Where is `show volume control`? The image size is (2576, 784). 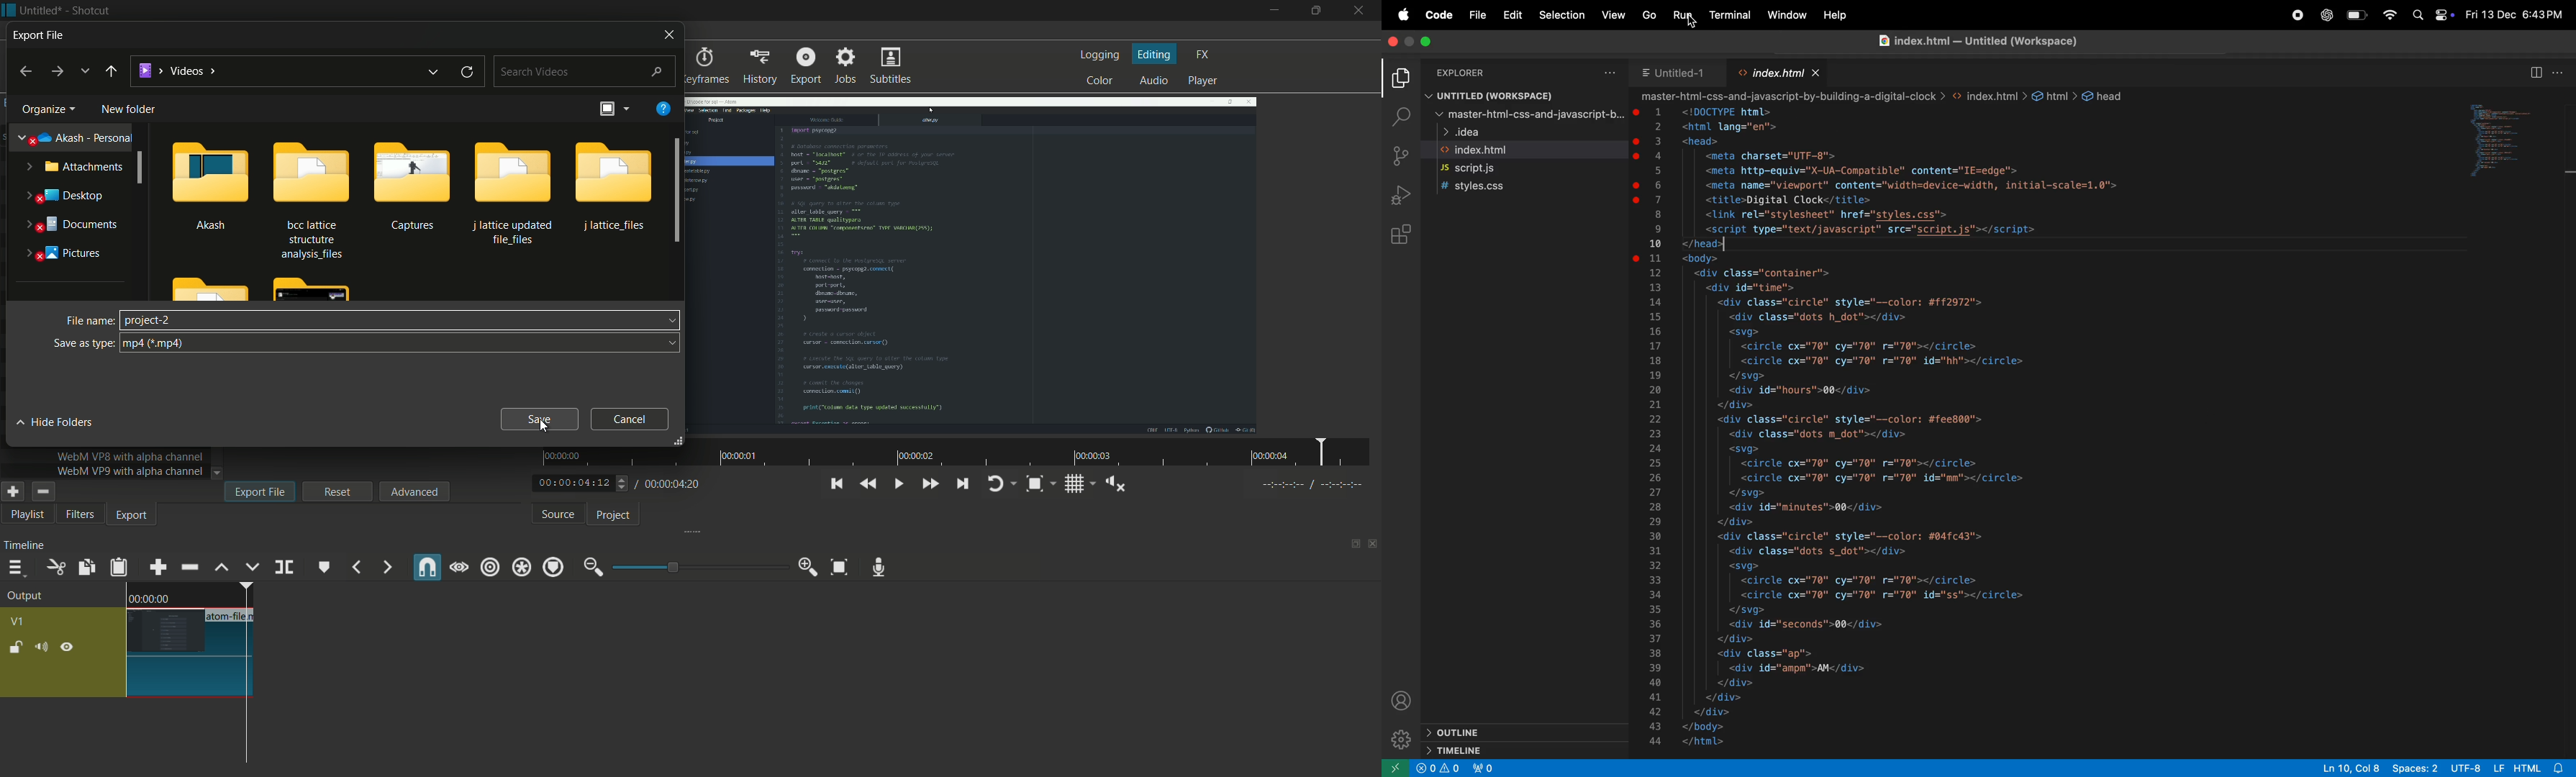 show volume control is located at coordinates (1115, 485).